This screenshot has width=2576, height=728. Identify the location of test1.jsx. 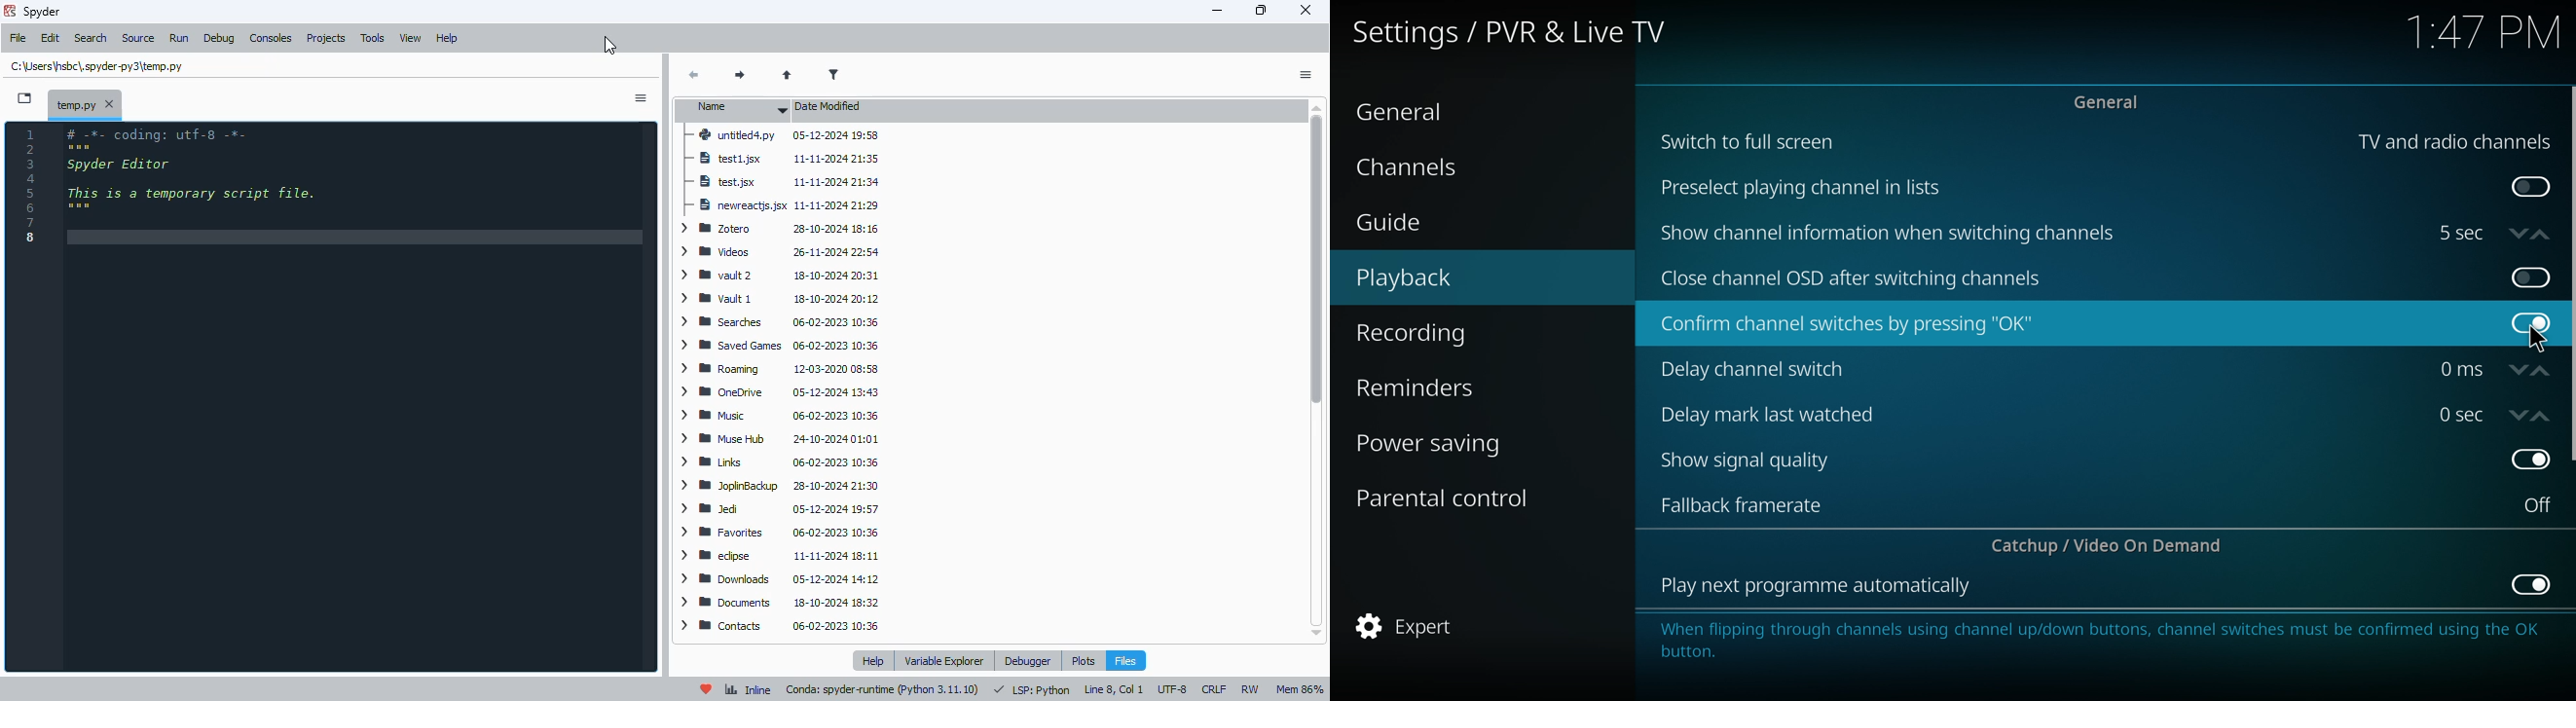
(784, 159).